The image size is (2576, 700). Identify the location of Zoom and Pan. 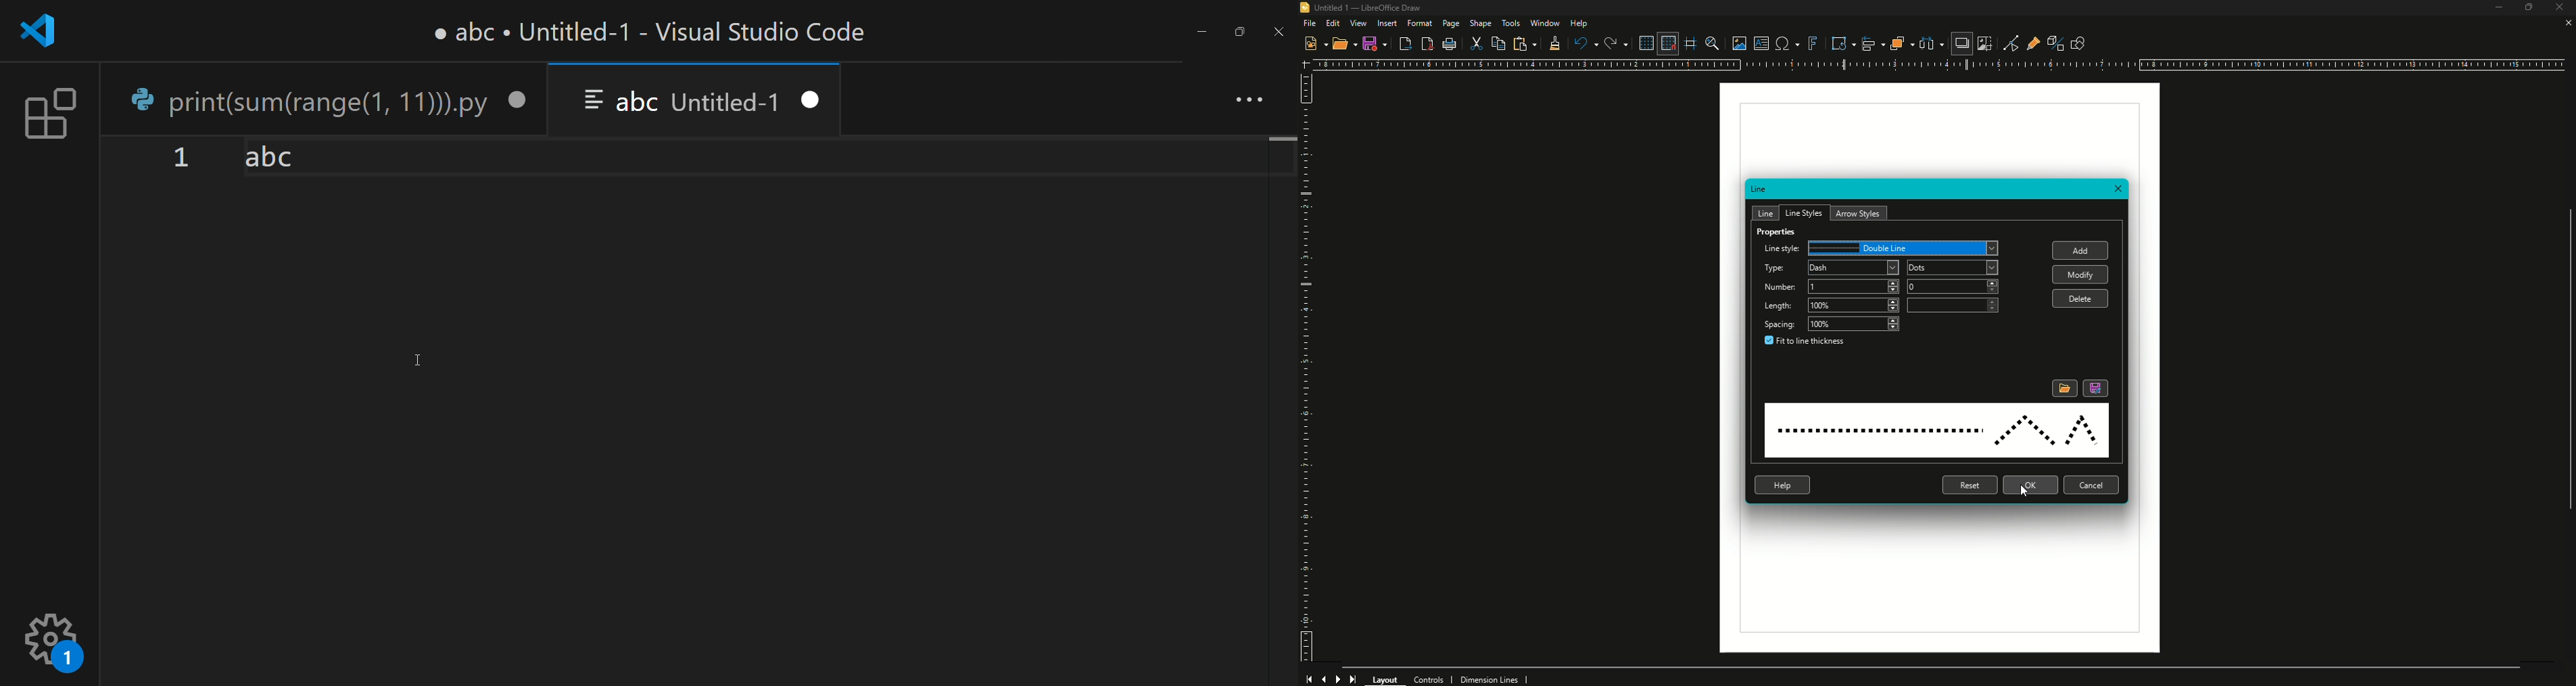
(1711, 43).